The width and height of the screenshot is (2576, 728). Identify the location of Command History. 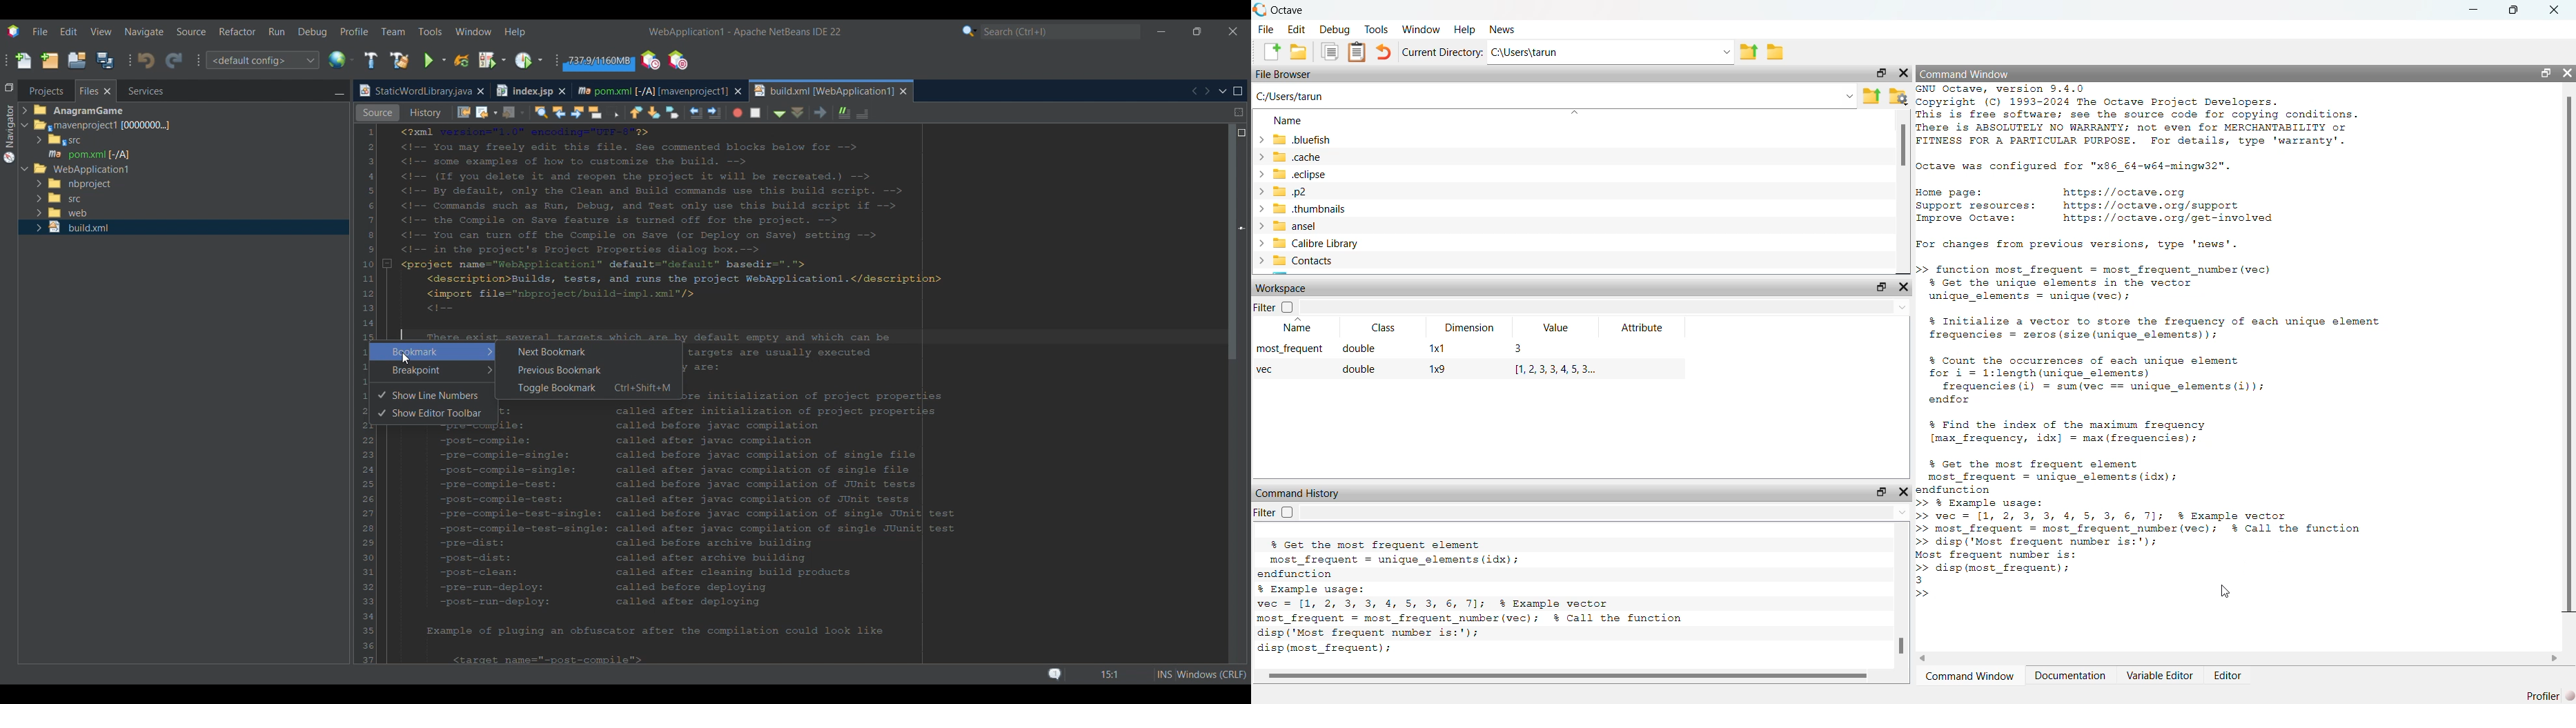
(1300, 493).